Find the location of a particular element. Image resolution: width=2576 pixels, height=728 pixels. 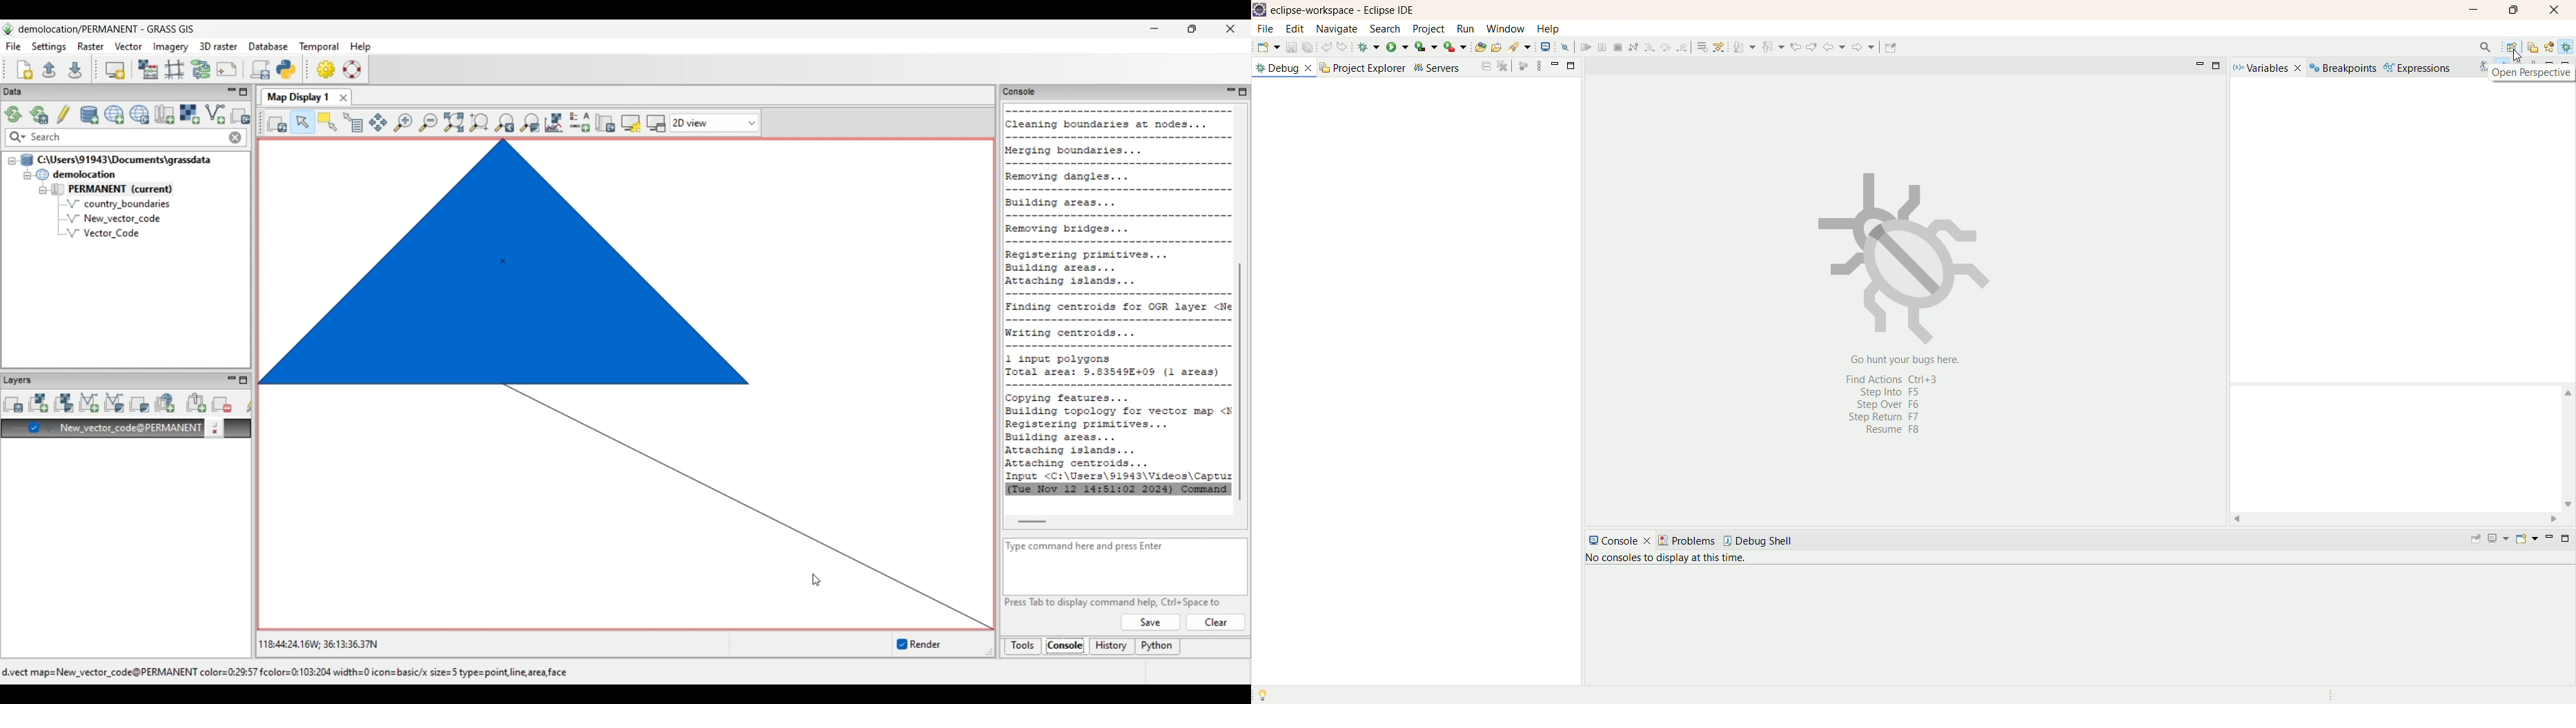

maximize is located at coordinates (2219, 68).